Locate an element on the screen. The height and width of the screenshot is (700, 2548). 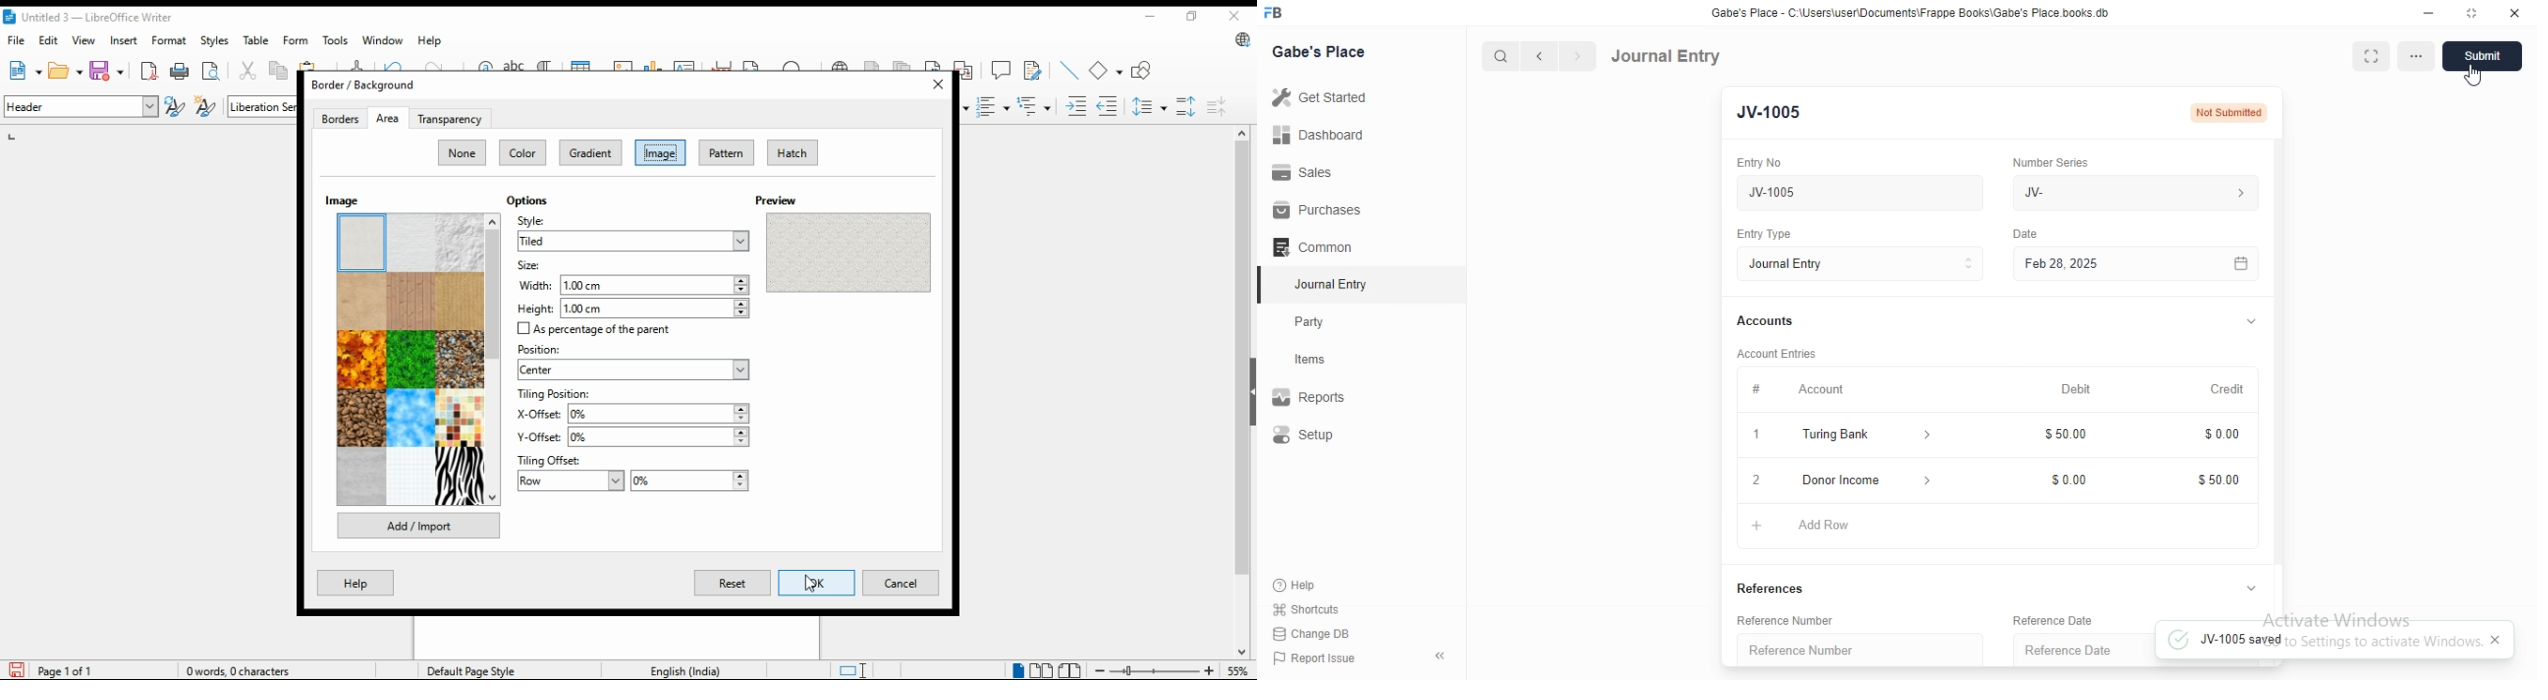
not submitted is located at coordinates (2227, 113).